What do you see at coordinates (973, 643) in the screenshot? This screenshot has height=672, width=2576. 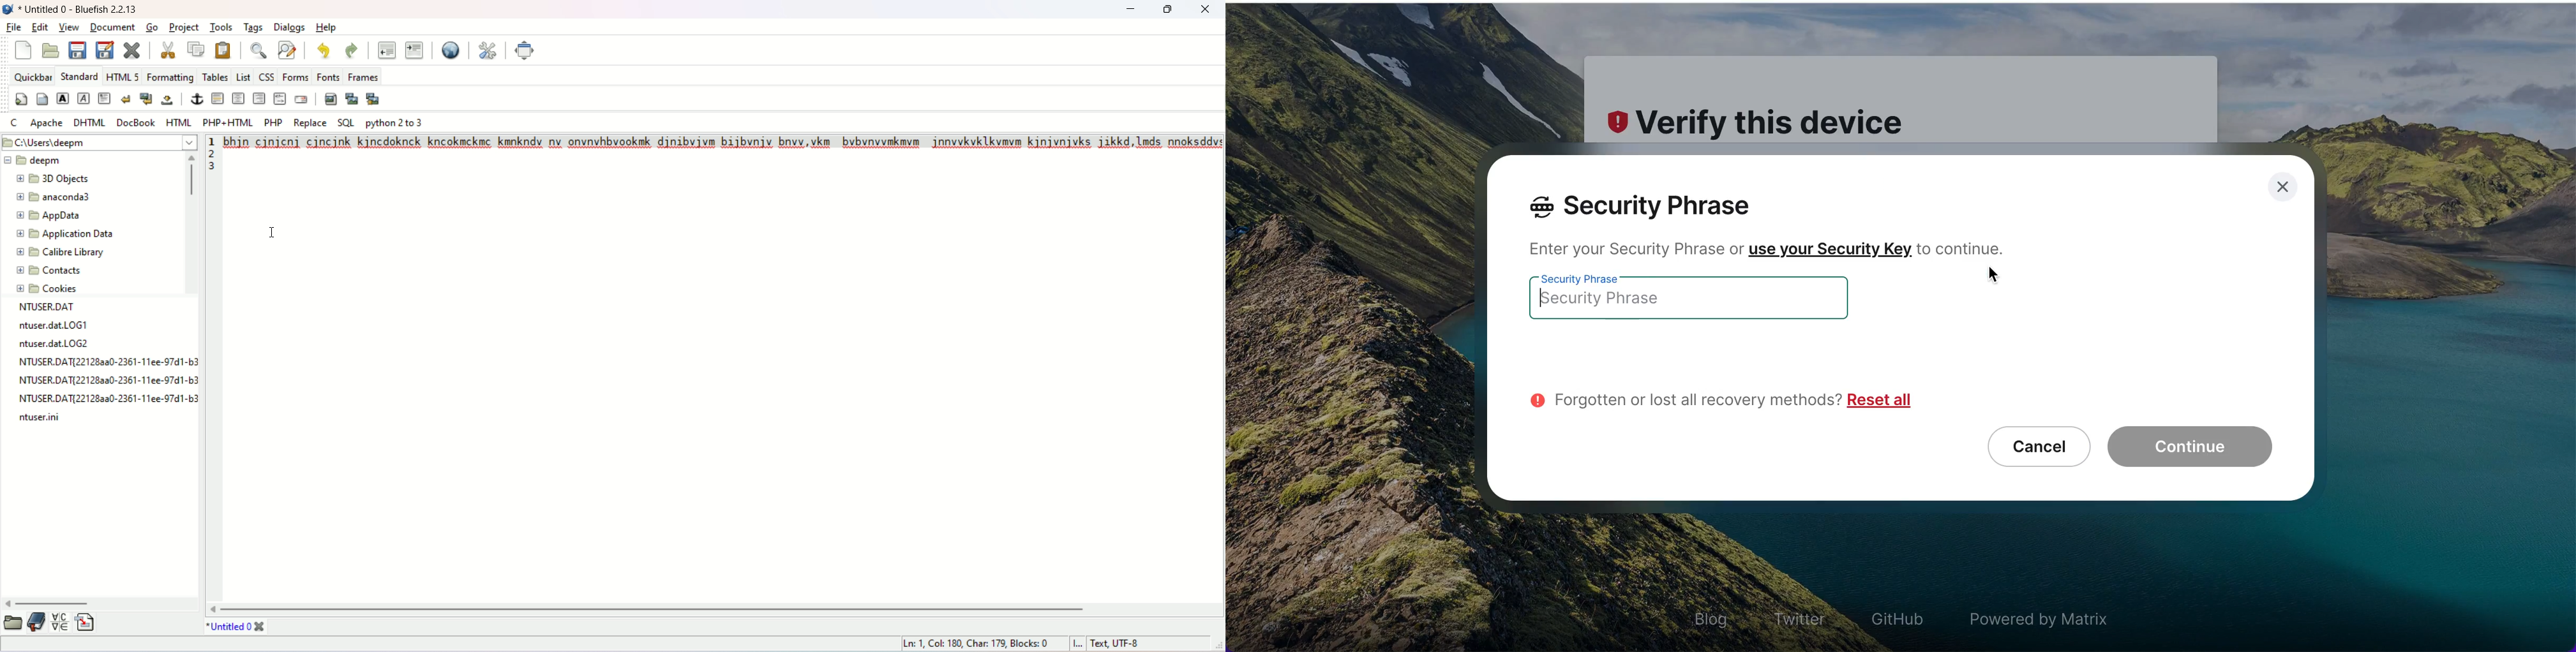 I see `ln, col, char, blocks` at bounding box center [973, 643].